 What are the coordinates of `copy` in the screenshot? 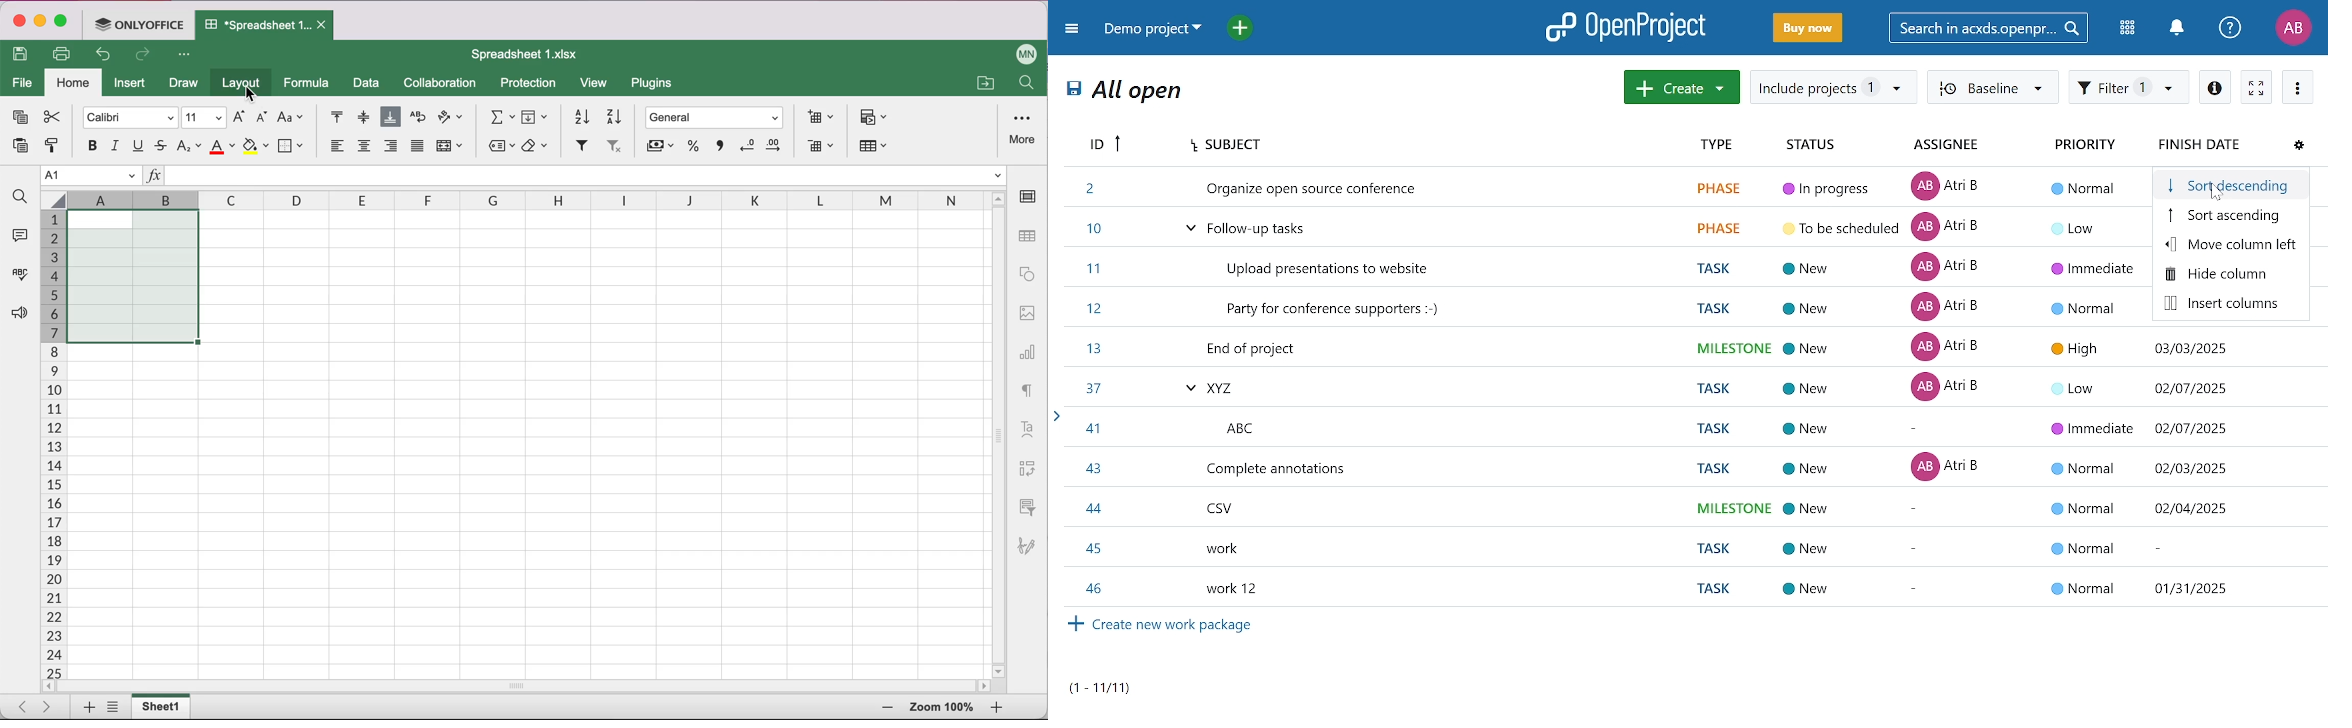 It's located at (18, 119).